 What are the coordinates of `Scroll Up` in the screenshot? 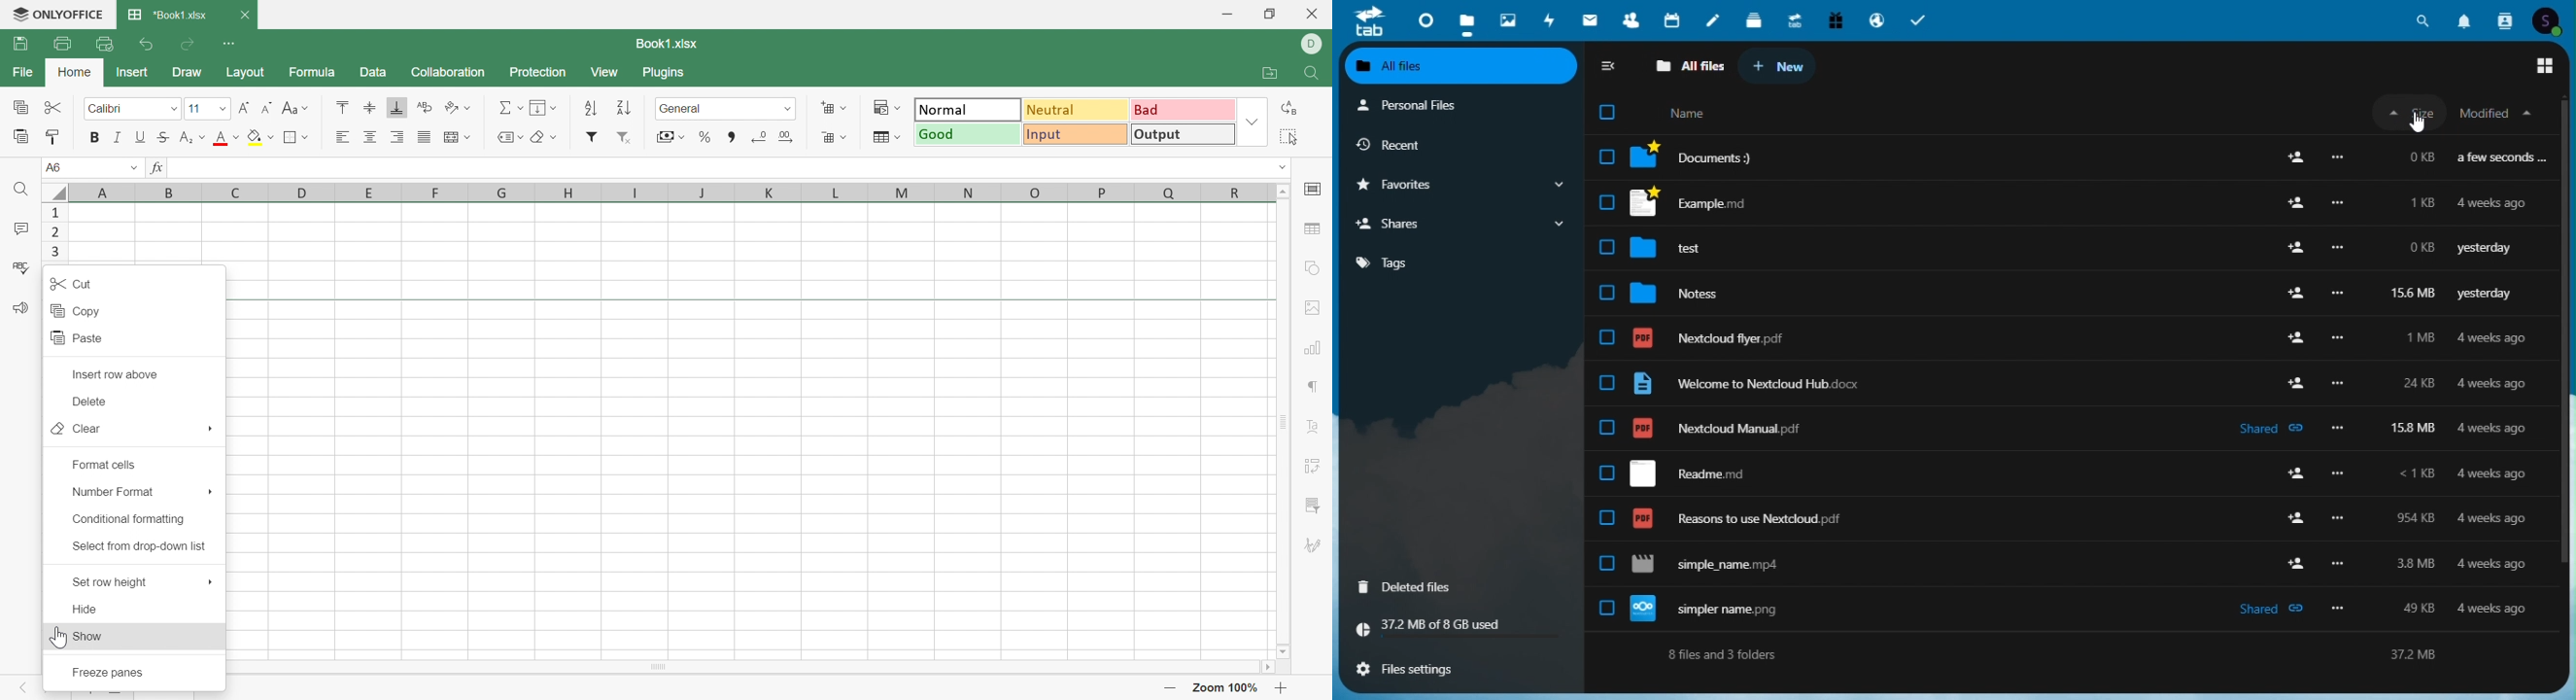 It's located at (1281, 191).